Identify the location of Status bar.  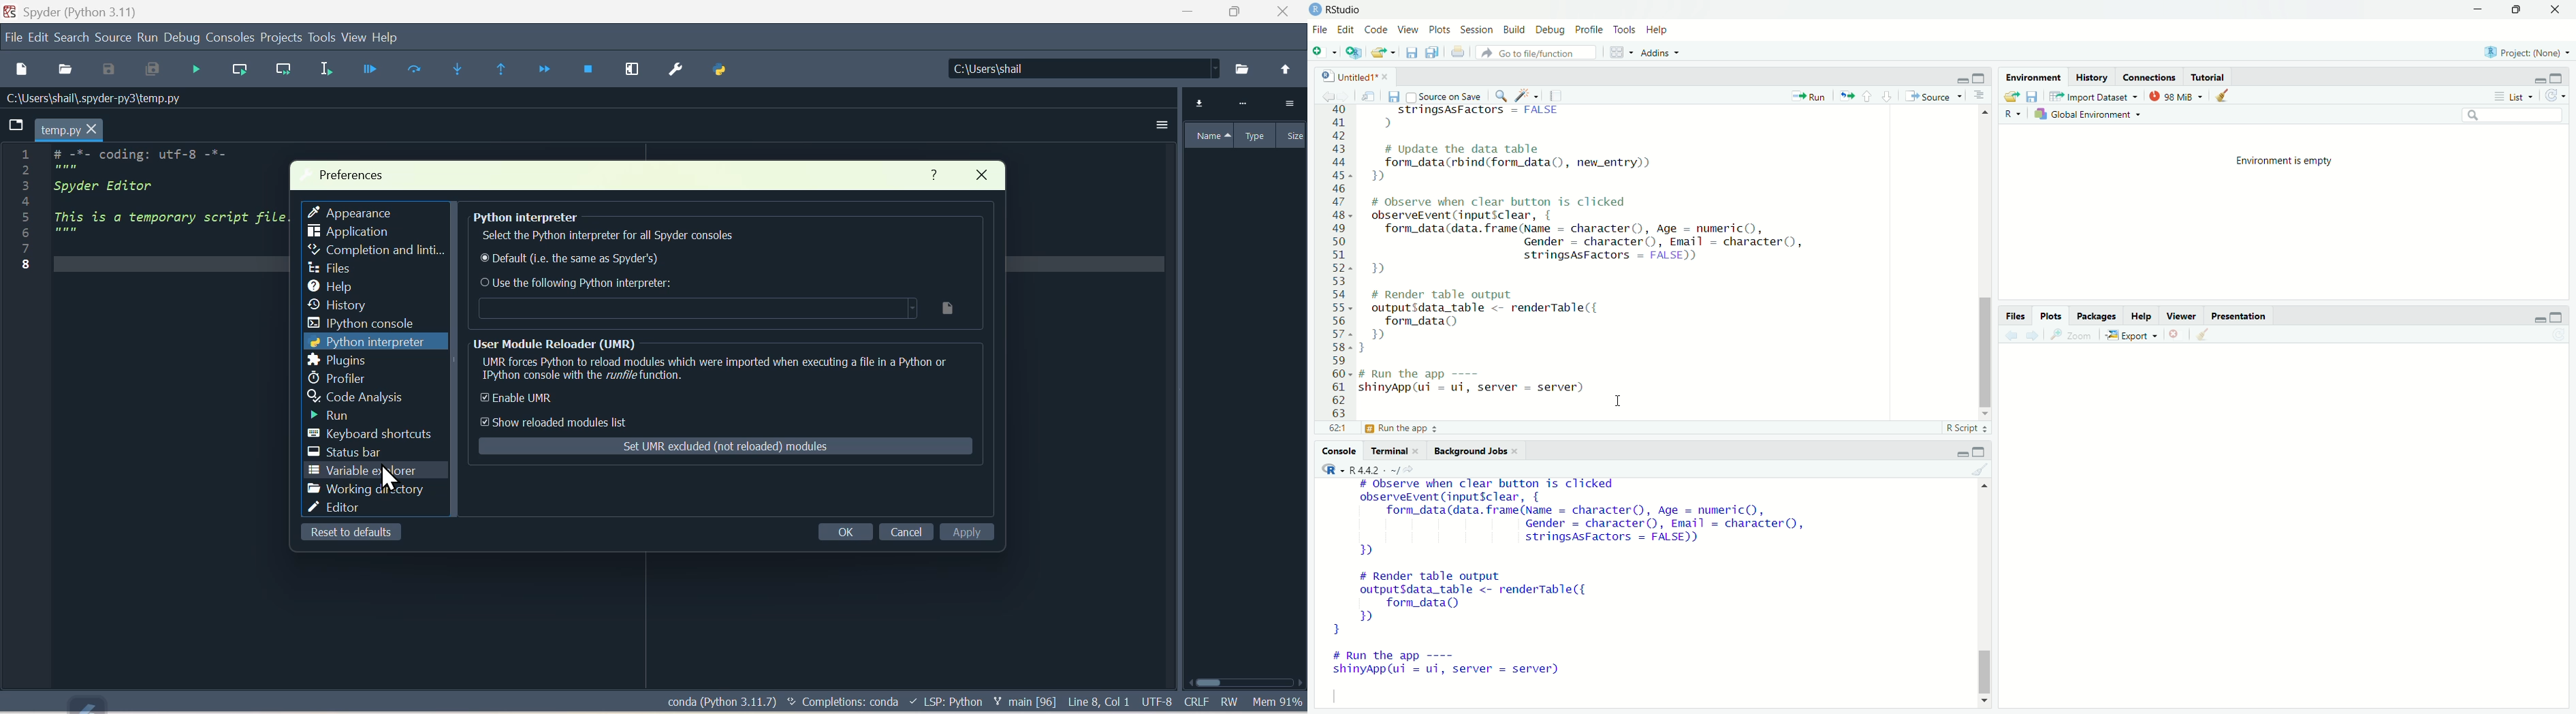
(339, 453).